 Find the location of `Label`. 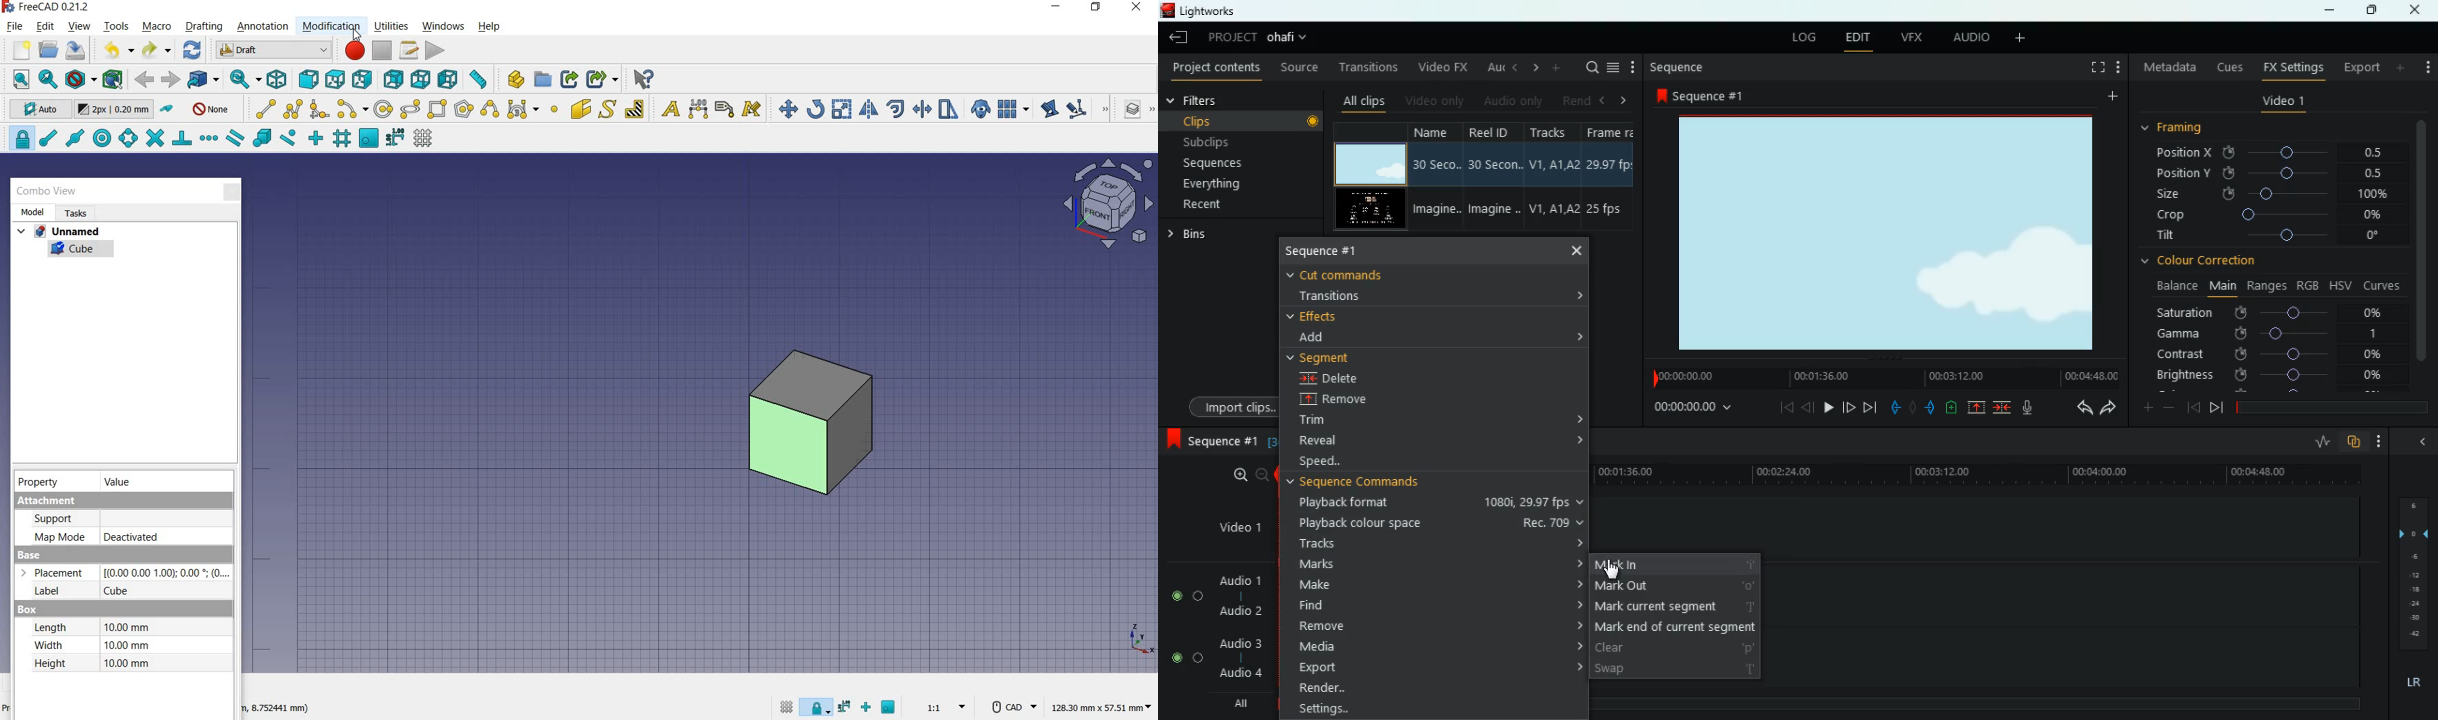

Label is located at coordinates (42, 592).